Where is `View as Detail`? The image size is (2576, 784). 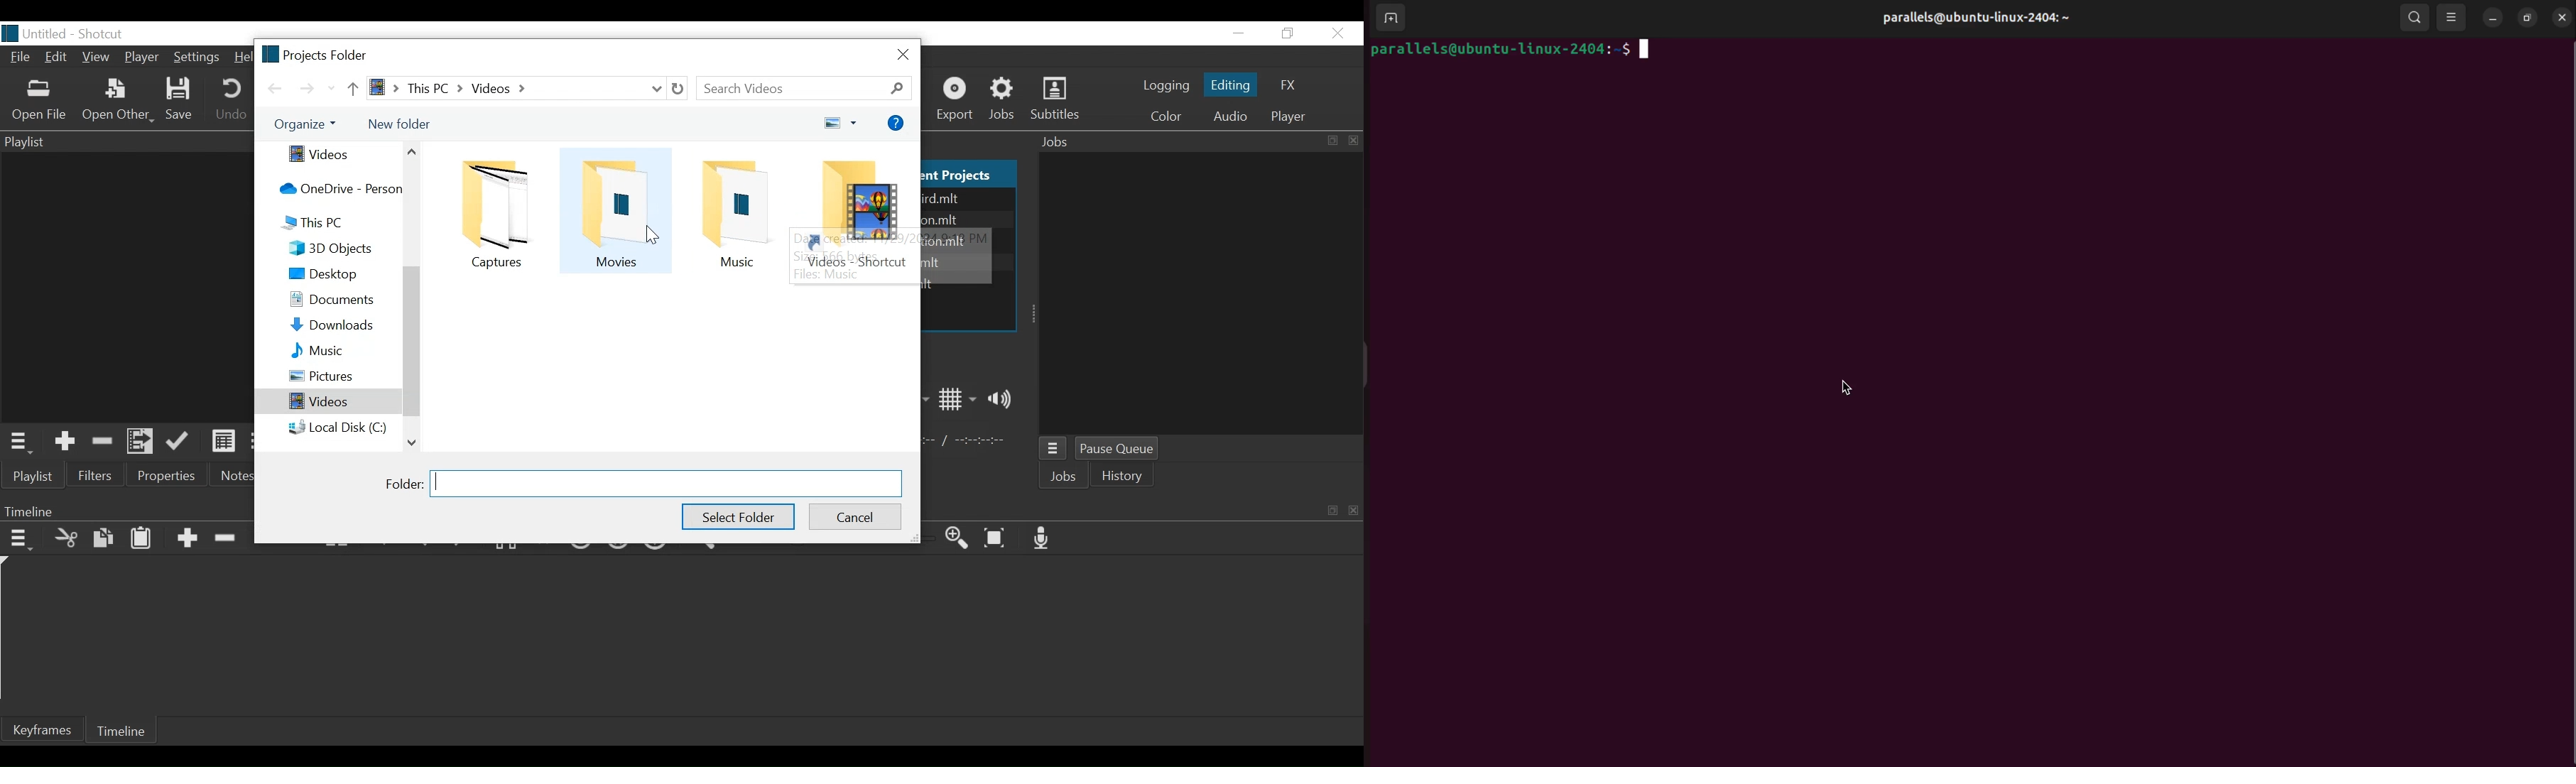
View as Detail is located at coordinates (223, 441).